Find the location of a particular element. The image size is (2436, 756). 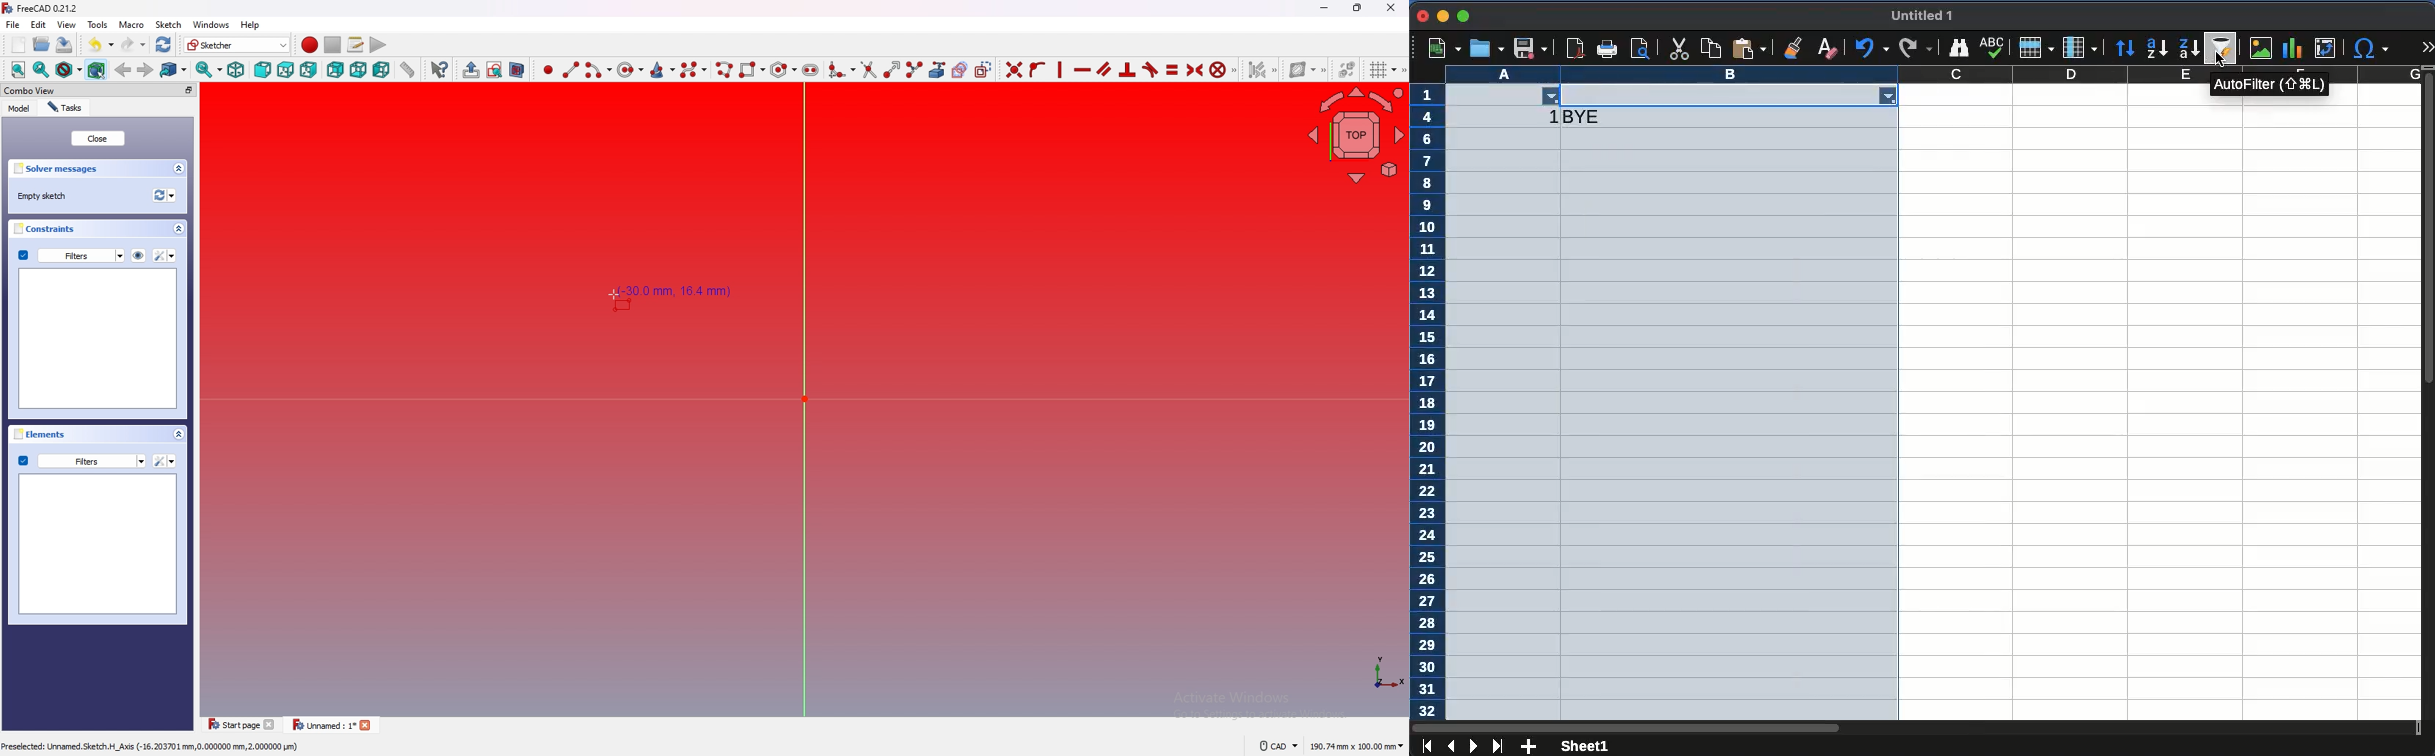

back is located at coordinates (123, 69).